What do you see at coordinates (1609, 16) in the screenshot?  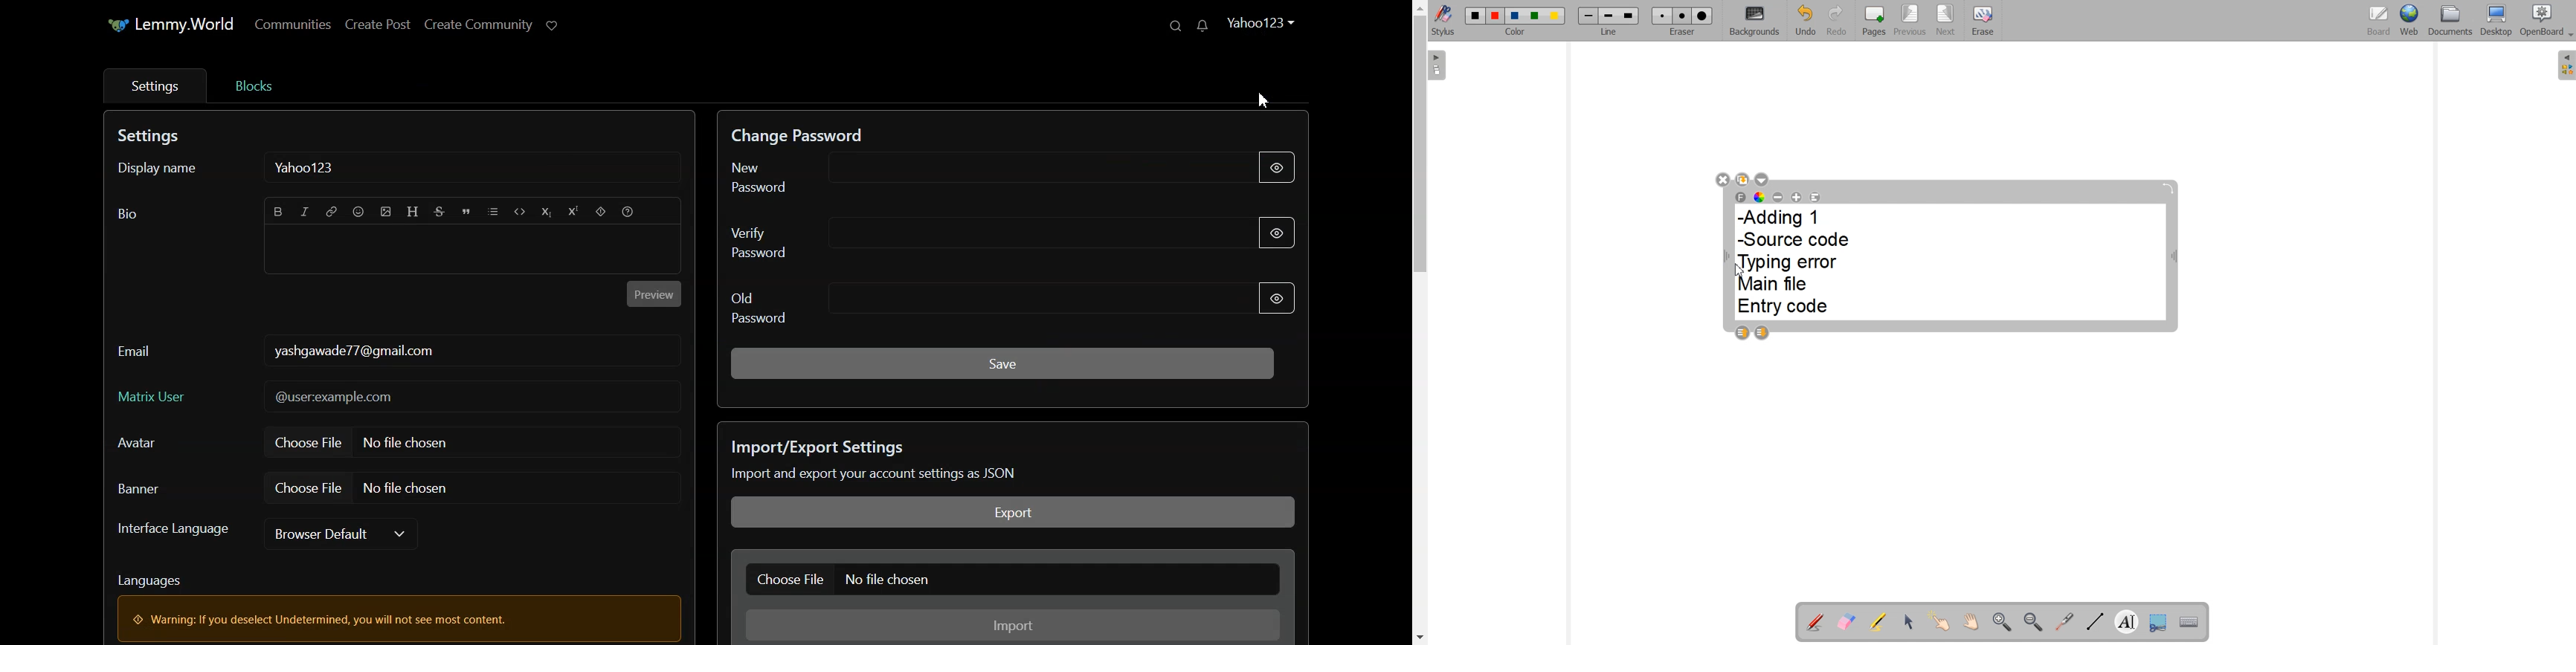 I see `Medium line` at bounding box center [1609, 16].